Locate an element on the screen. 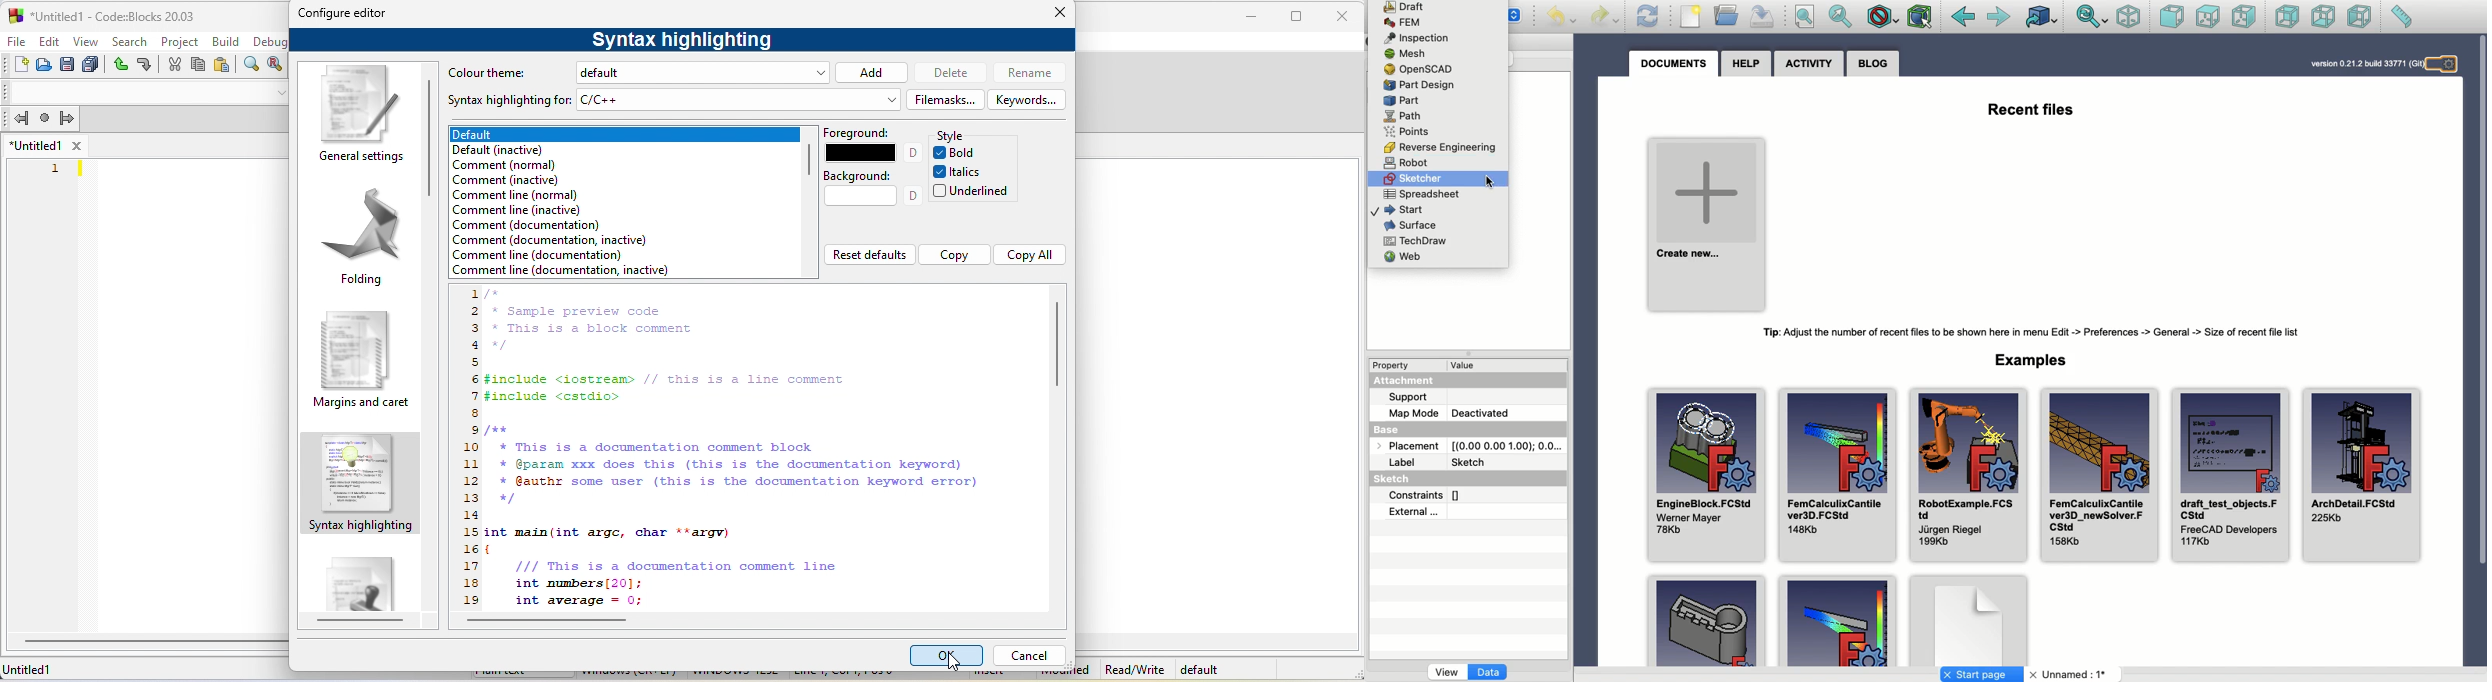  replace is located at coordinates (274, 63).